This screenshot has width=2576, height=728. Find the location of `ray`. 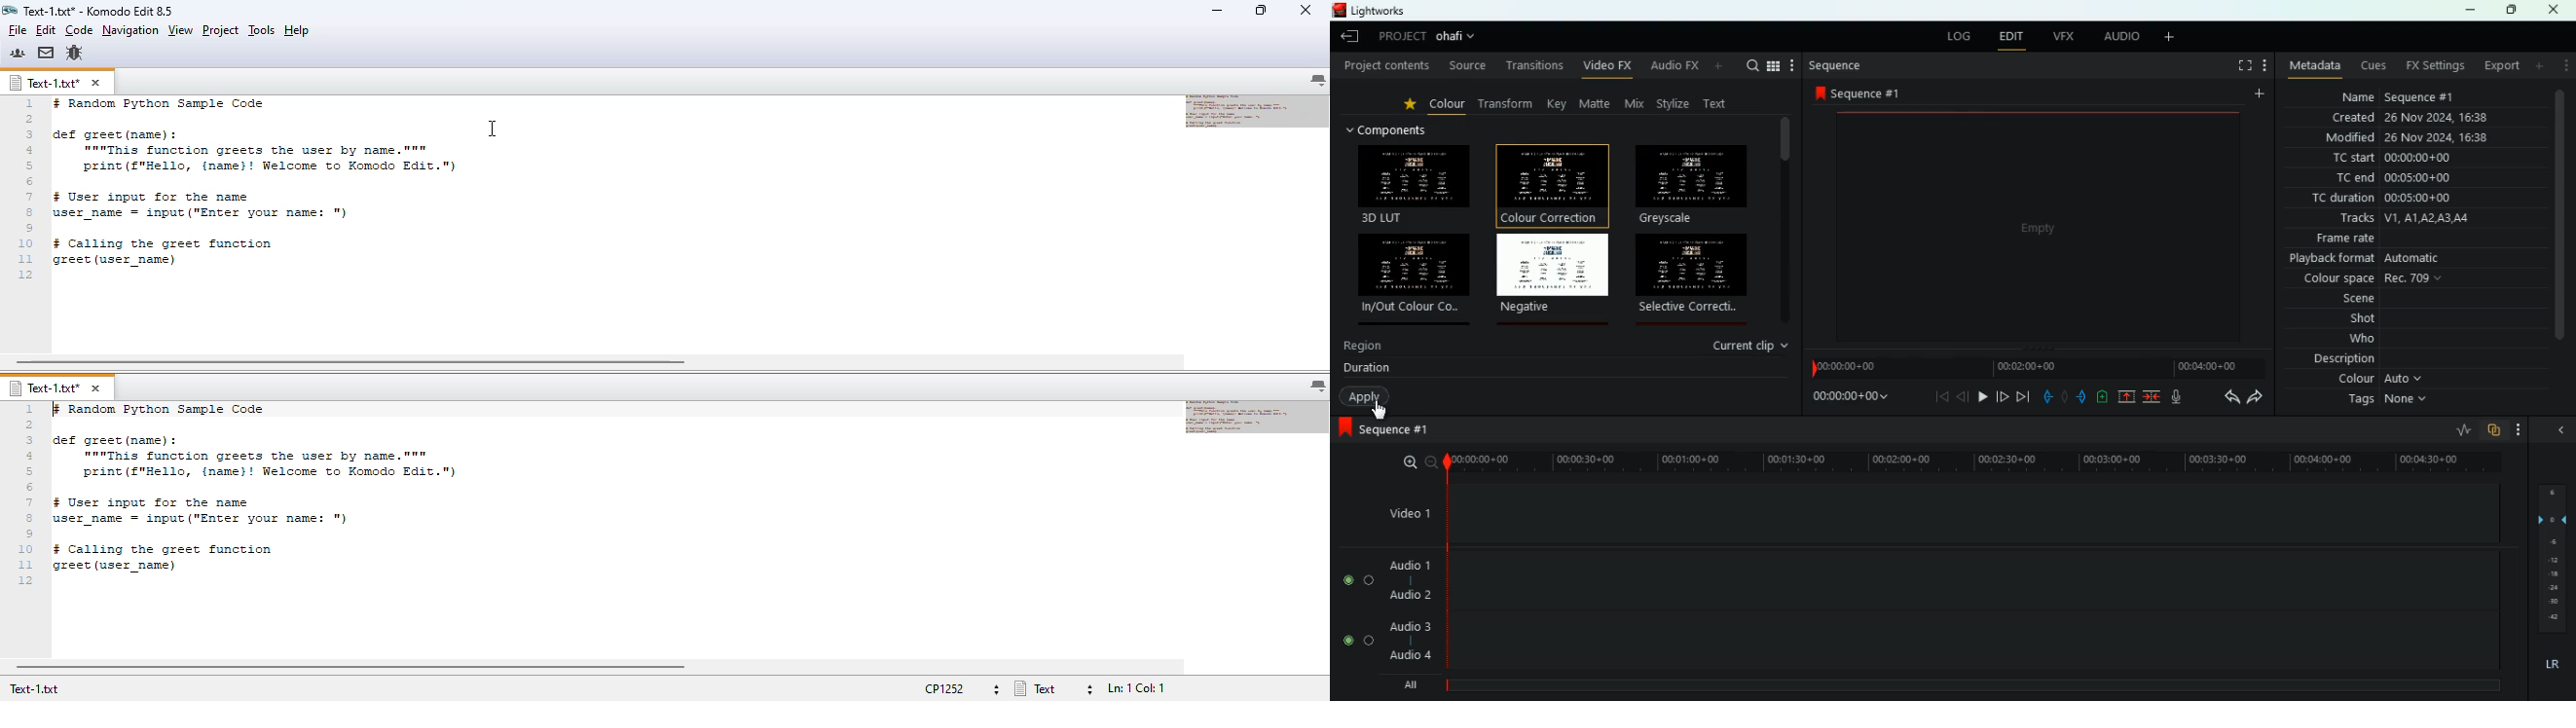

ray is located at coordinates (2461, 429).